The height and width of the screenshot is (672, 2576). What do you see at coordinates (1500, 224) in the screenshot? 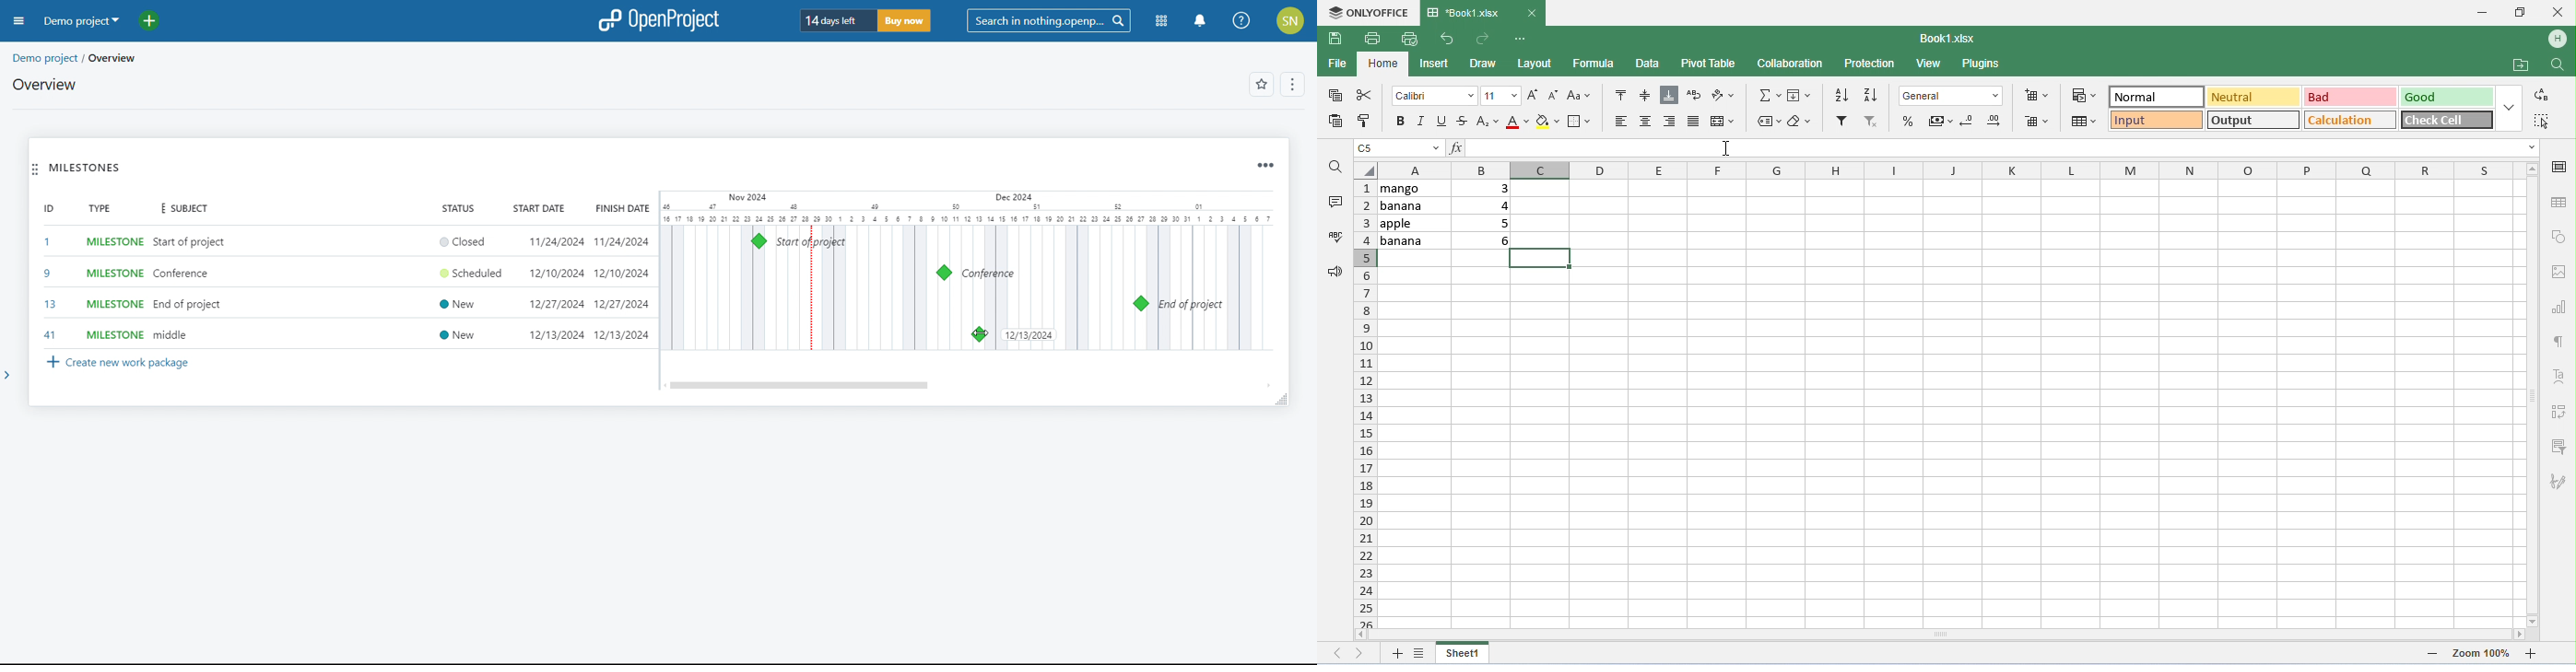
I see `5` at bounding box center [1500, 224].